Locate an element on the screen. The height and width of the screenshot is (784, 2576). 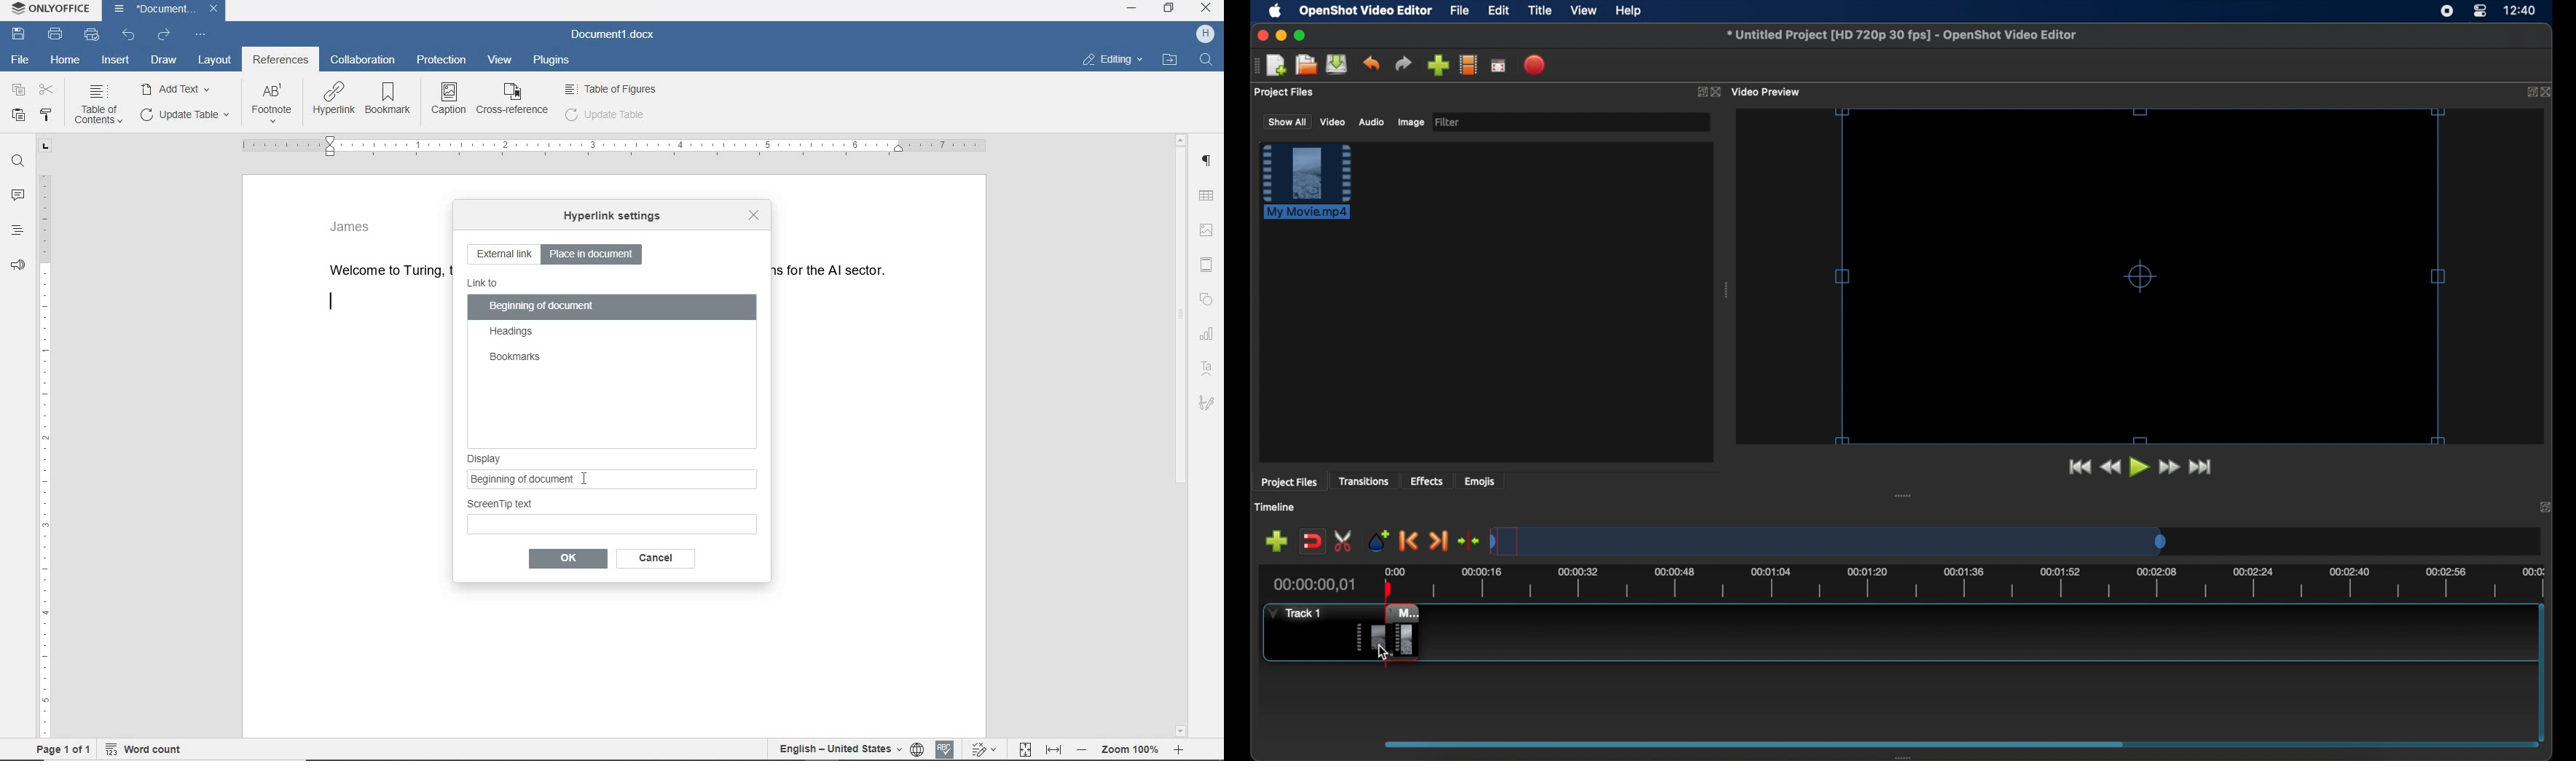
draw is located at coordinates (165, 61).